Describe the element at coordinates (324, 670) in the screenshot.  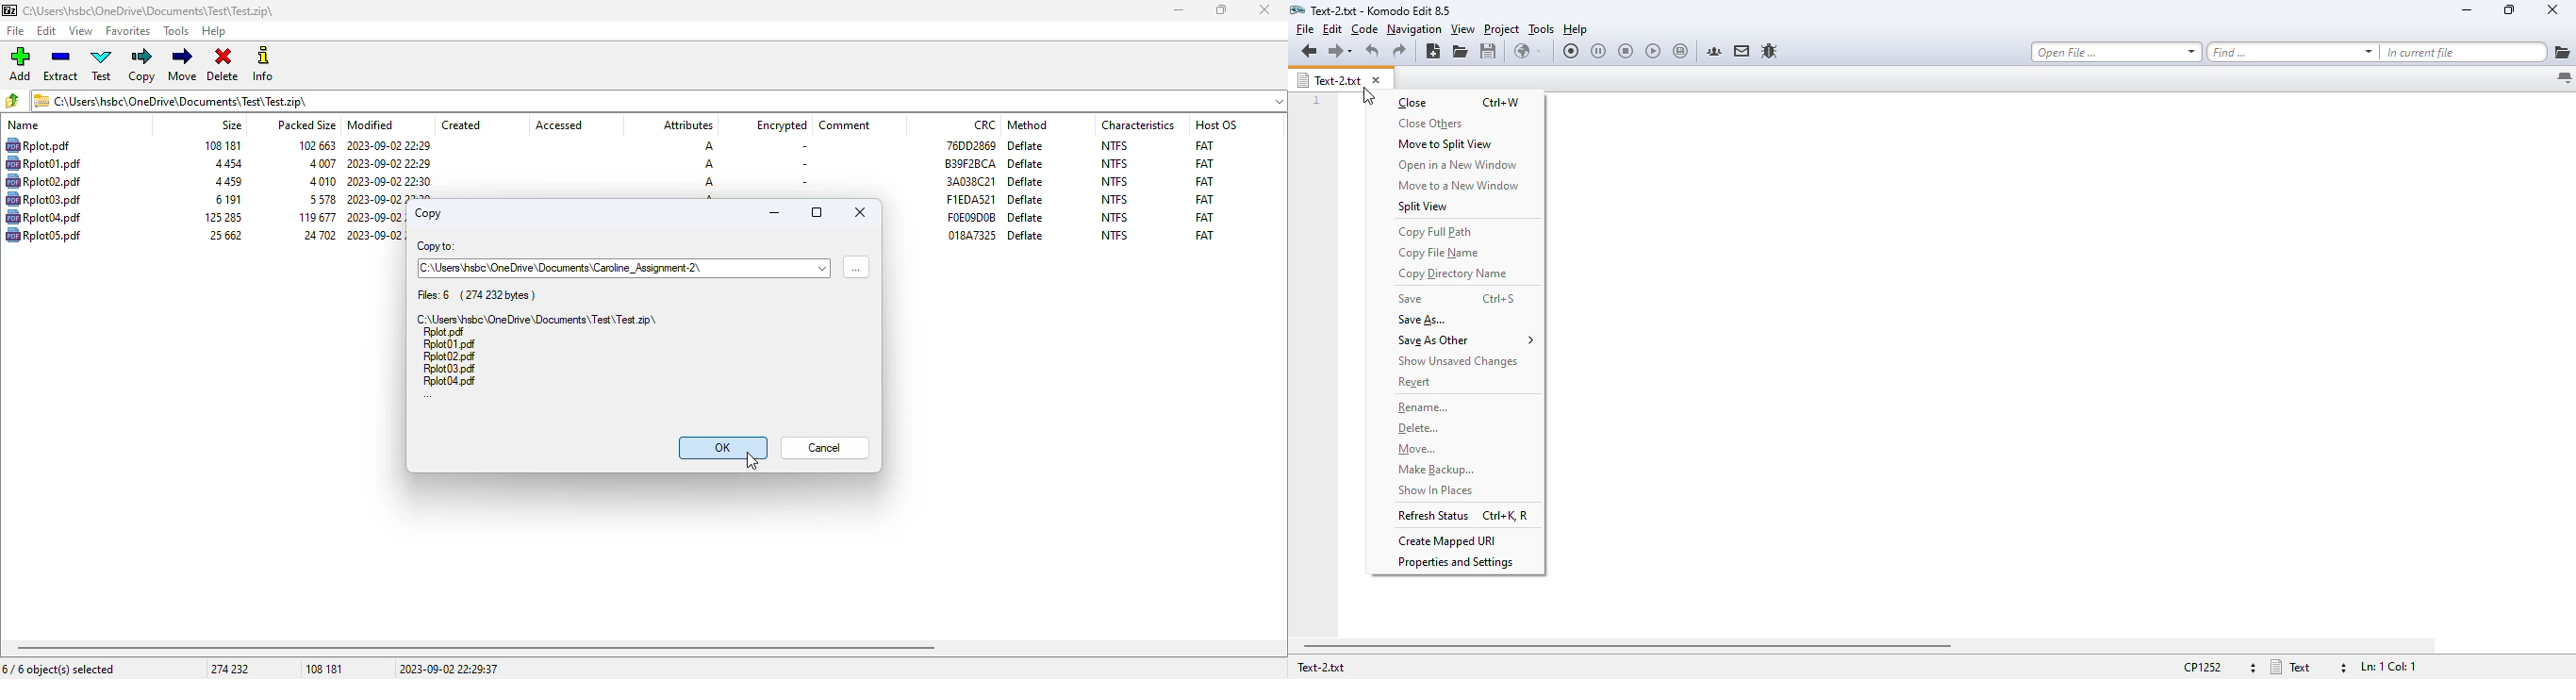
I see `108 181` at that location.